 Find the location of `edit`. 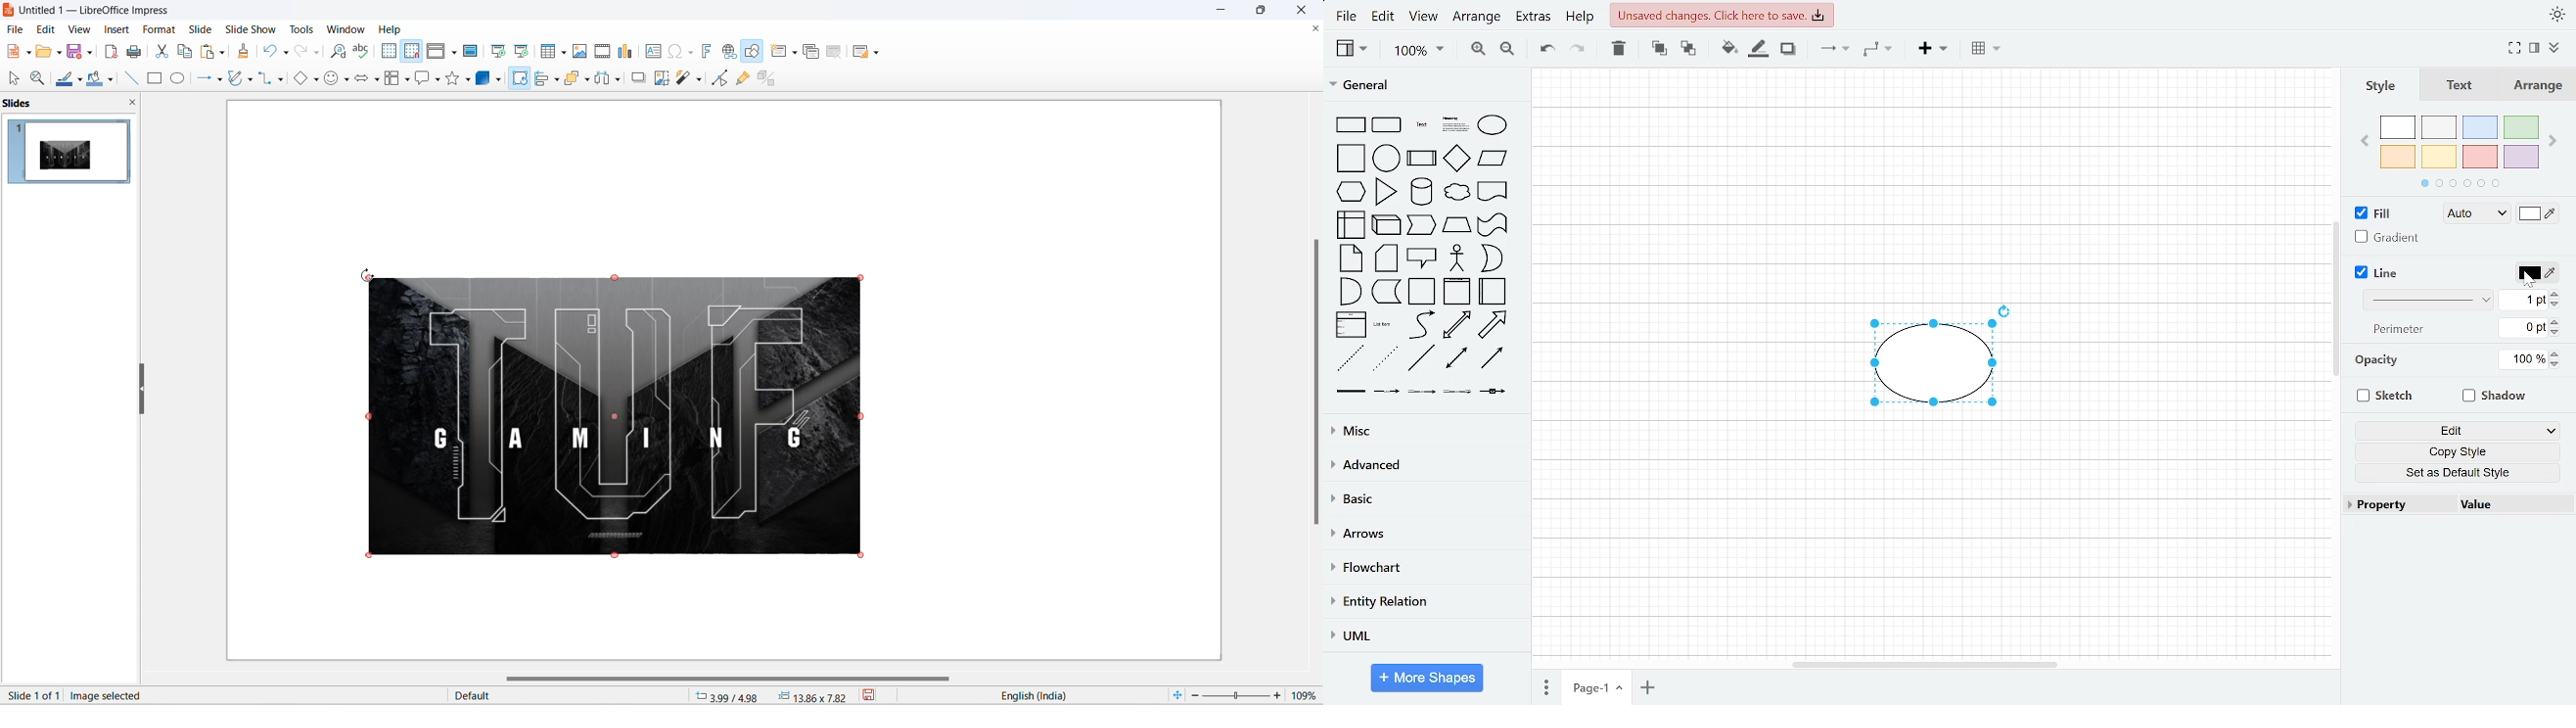

edit is located at coordinates (1384, 19).